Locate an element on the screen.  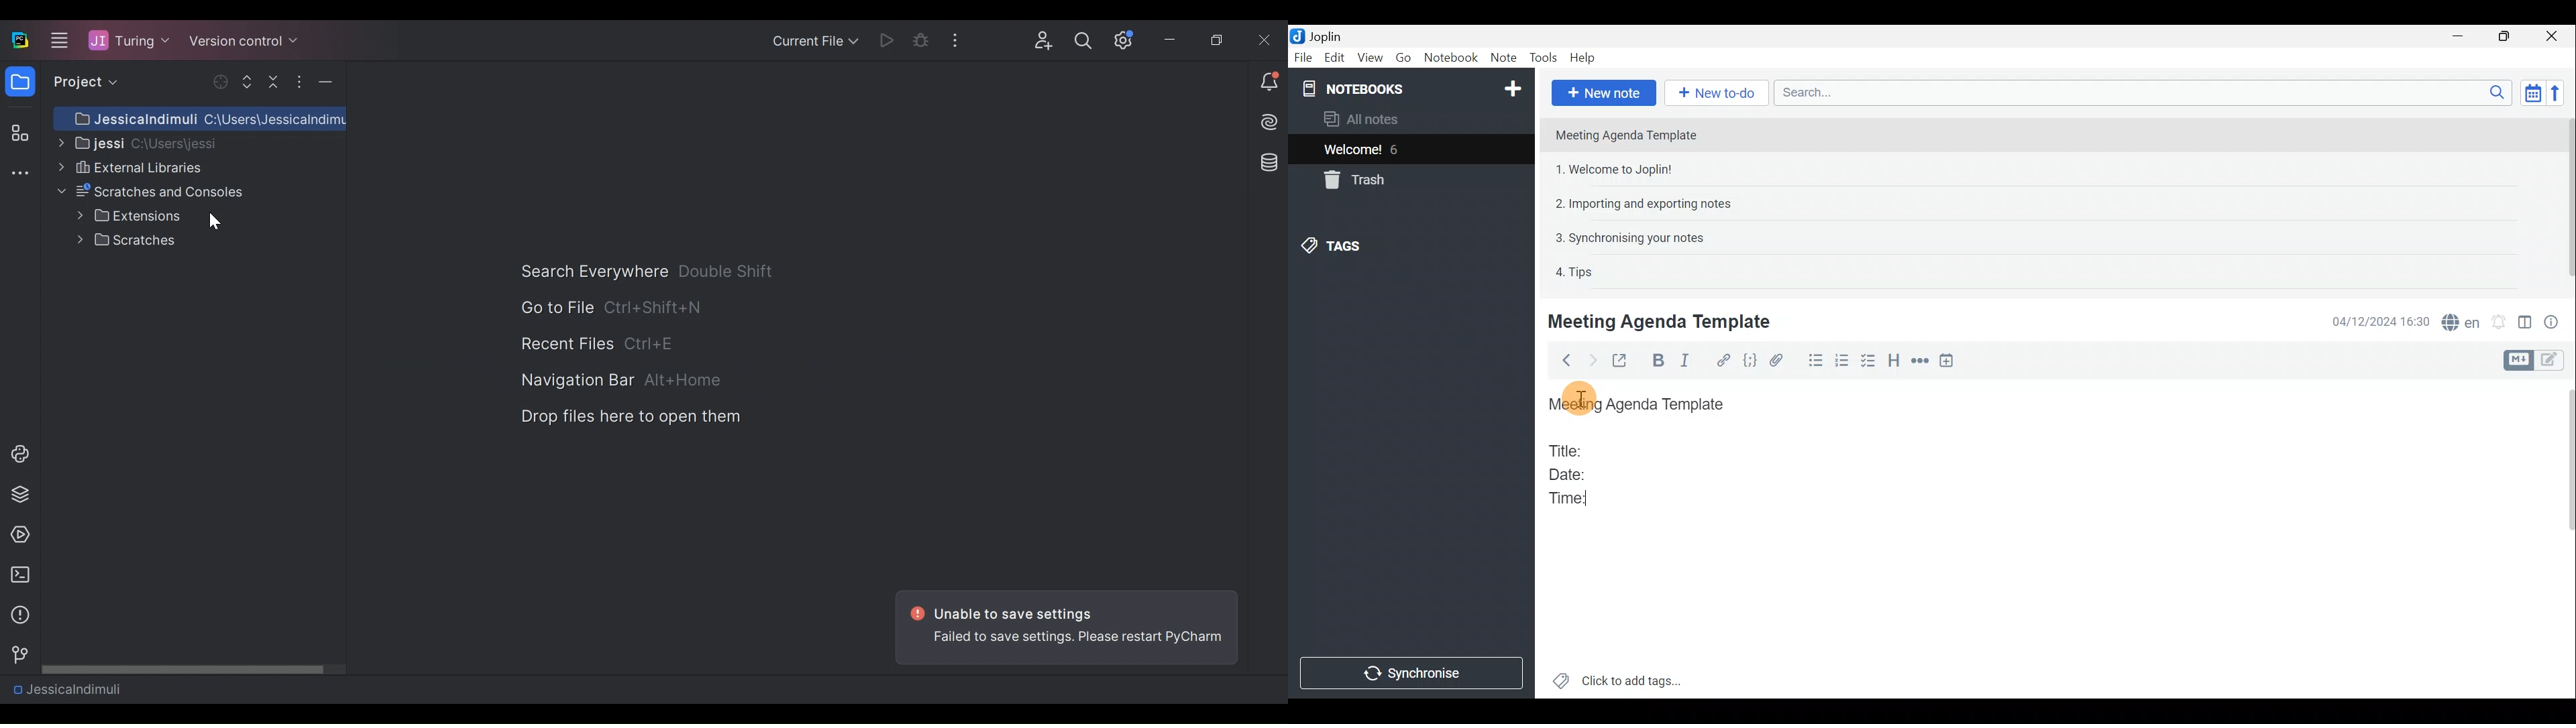
Minimise is located at coordinates (2460, 36).